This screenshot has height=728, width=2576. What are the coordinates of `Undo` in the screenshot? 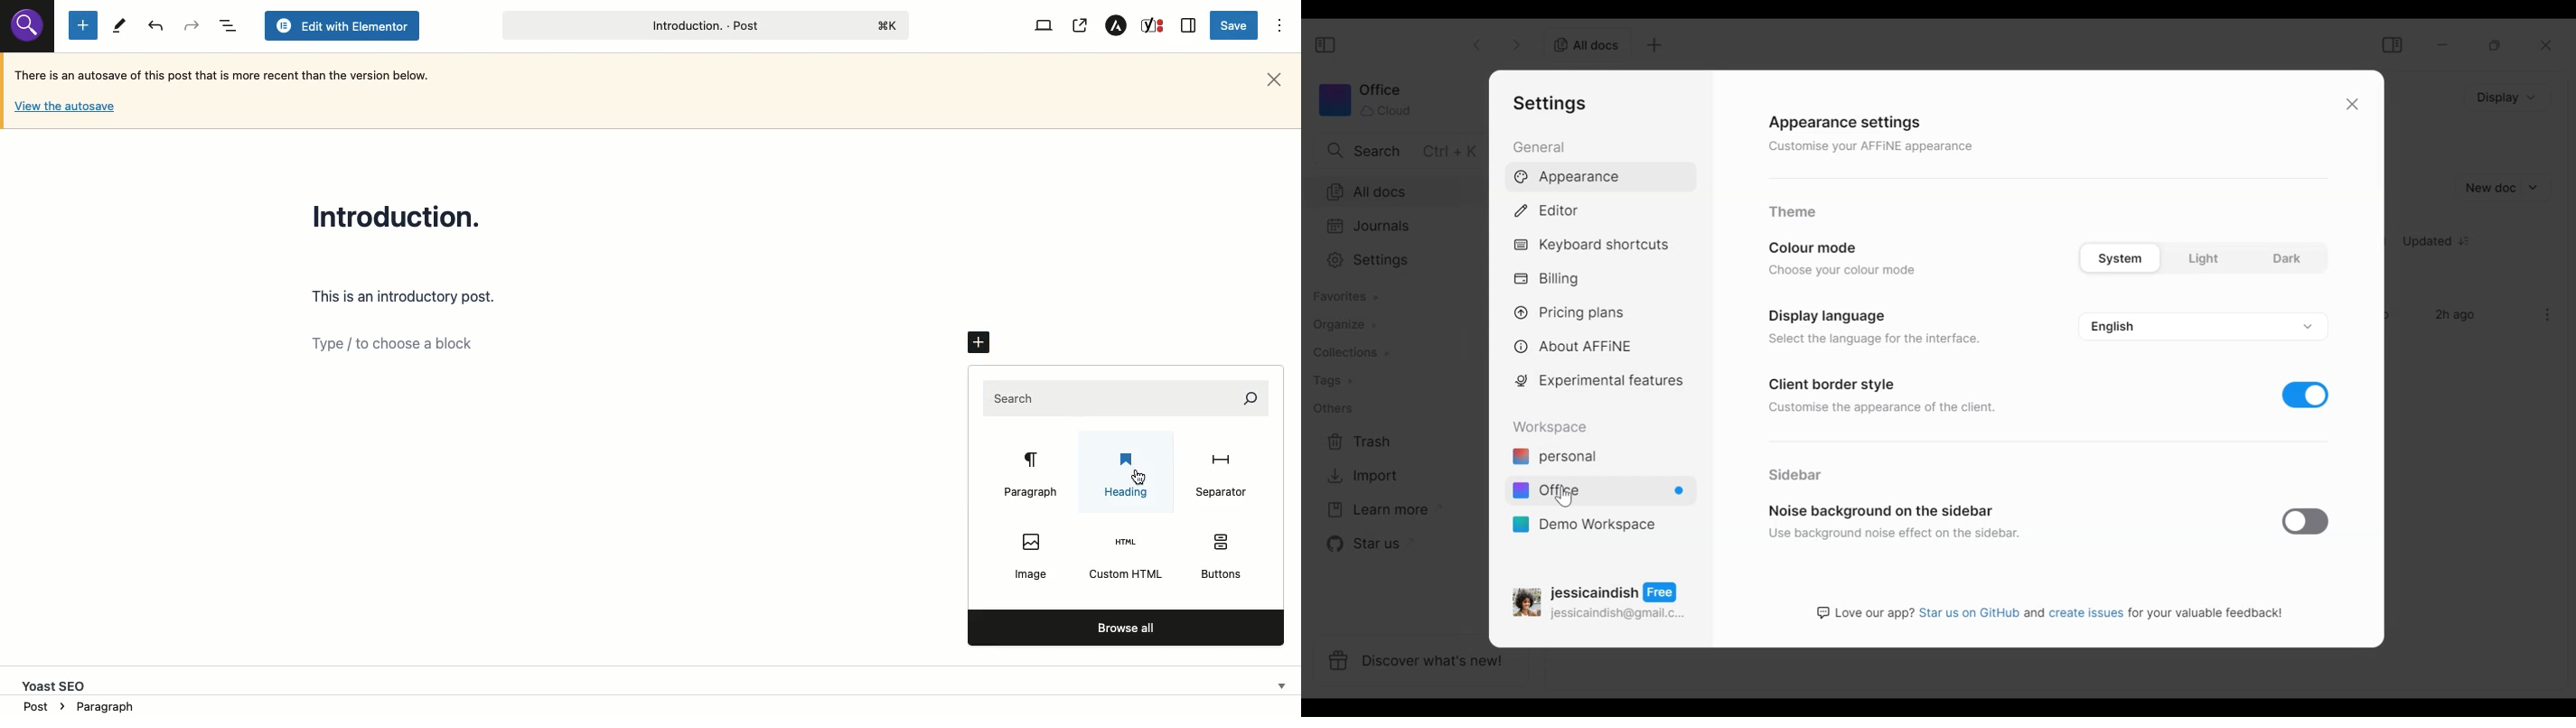 It's located at (191, 25).